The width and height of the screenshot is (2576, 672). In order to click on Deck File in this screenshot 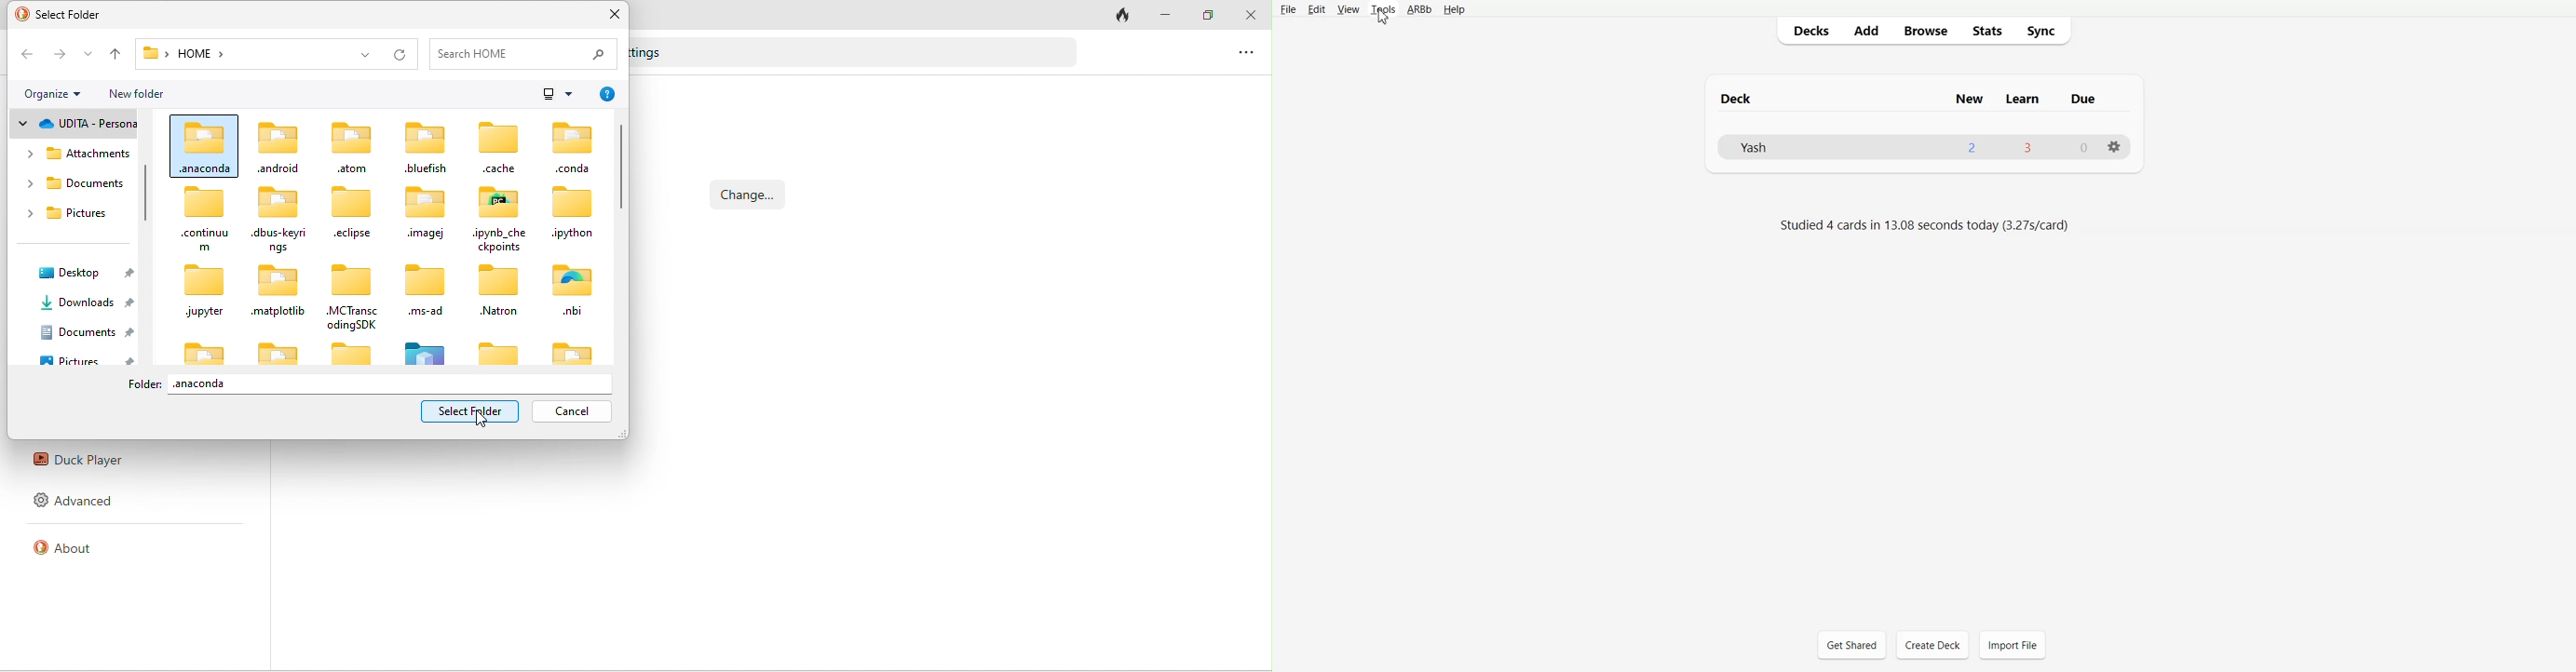, I will do `click(1924, 147)`.